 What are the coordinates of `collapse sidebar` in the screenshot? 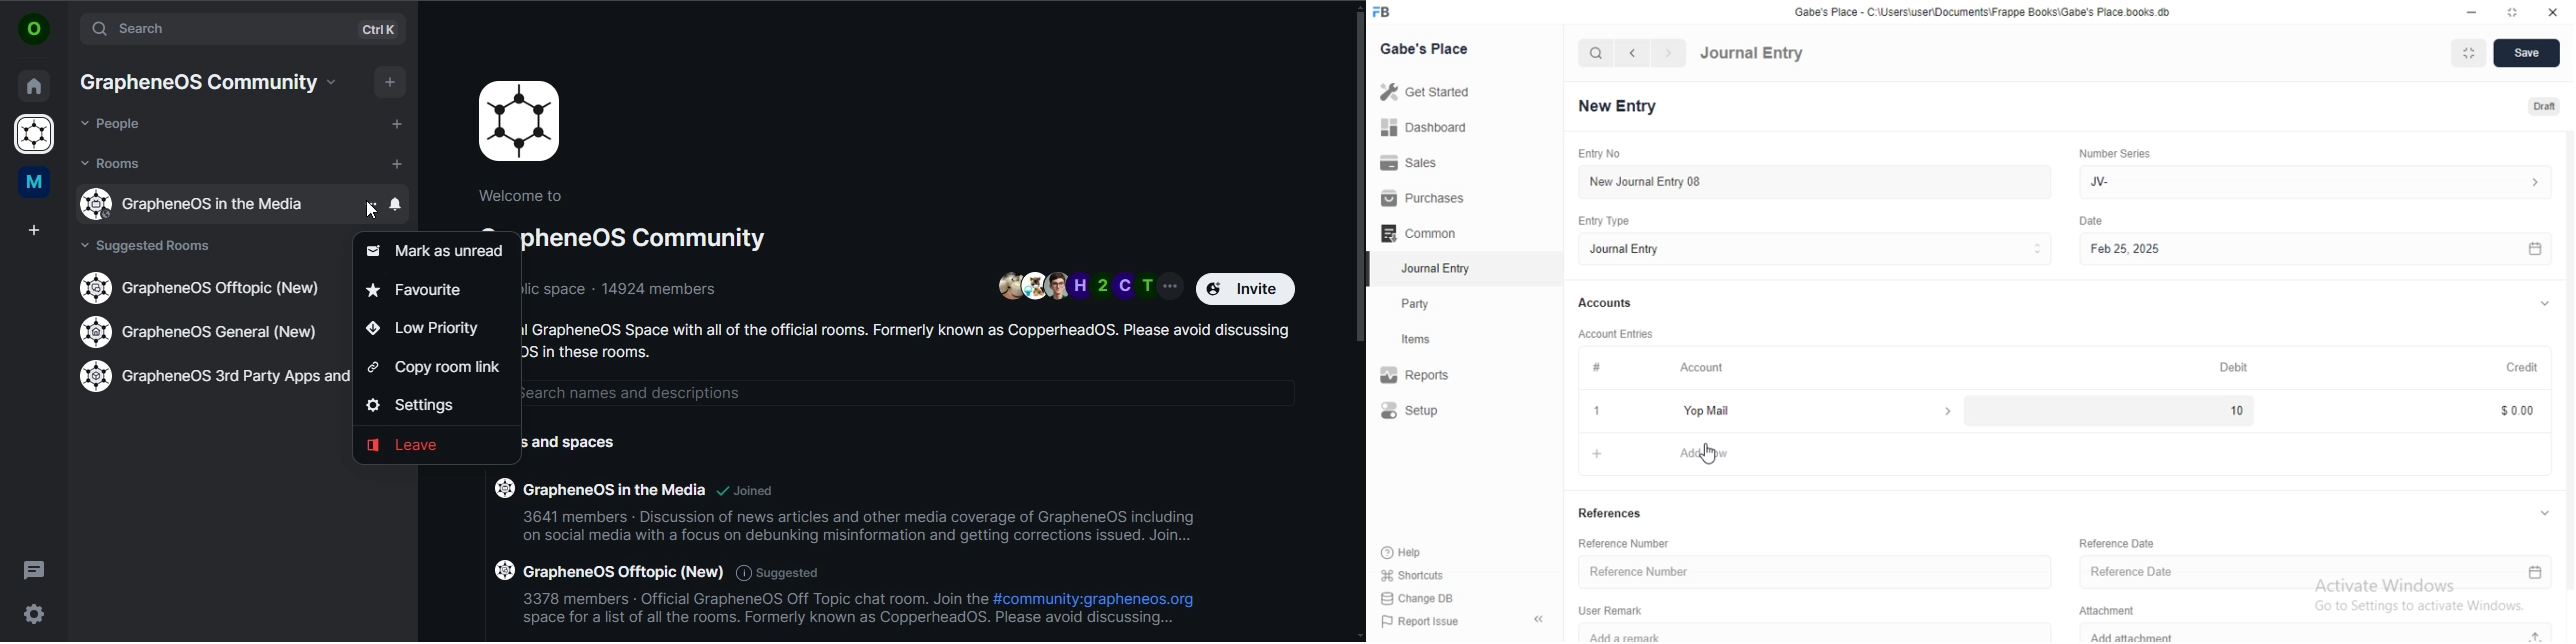 It's located at (1539, 620).